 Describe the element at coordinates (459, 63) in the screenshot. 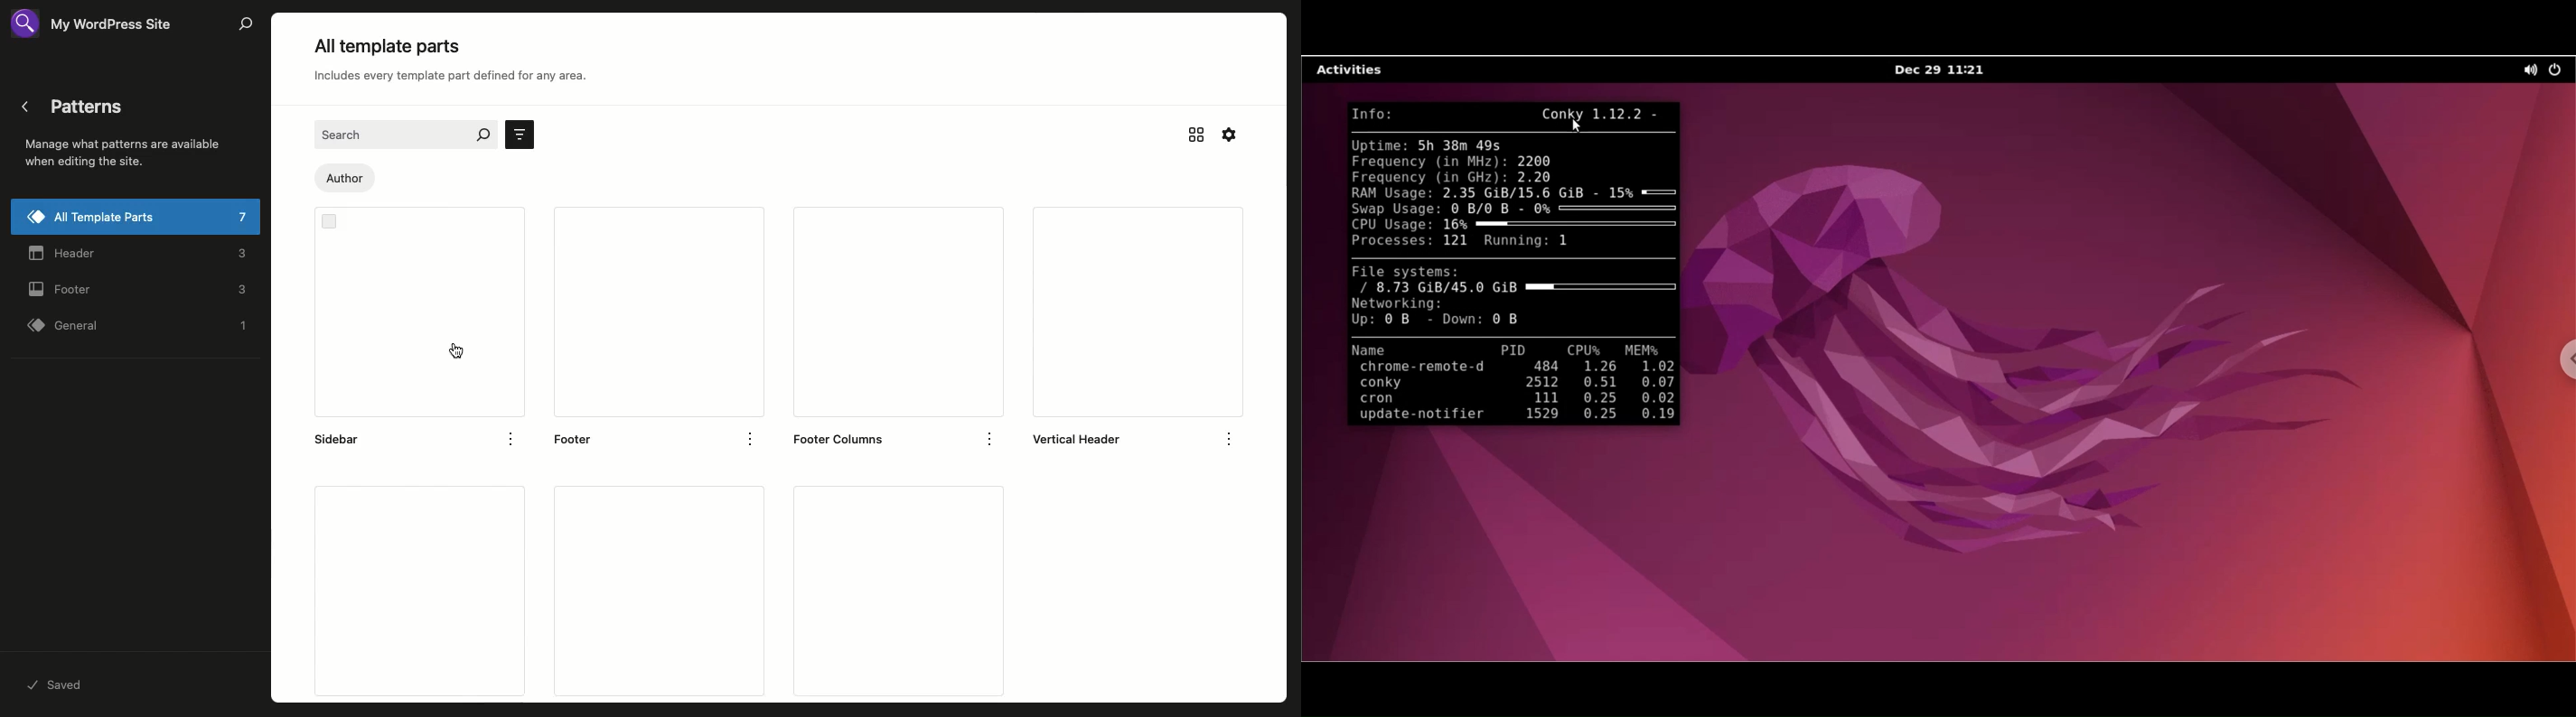

I see `All template parts` at that location.